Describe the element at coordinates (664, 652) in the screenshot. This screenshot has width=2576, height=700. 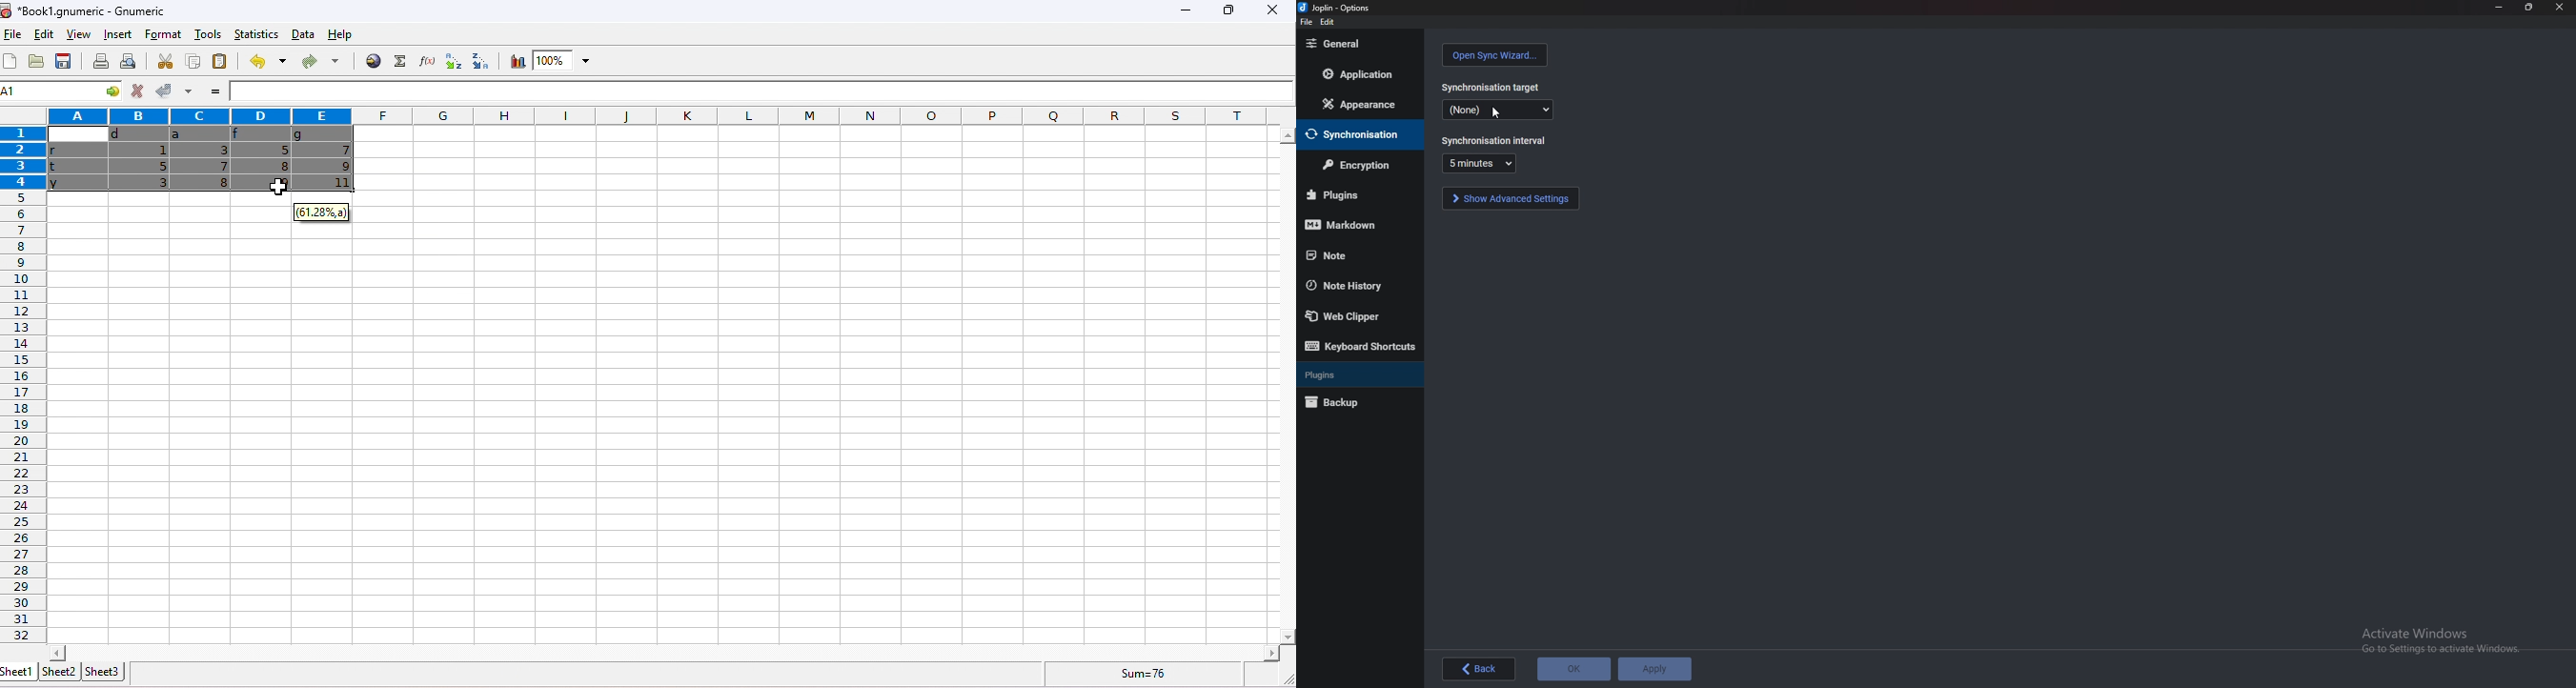
I see `Horizontal scrollbar` at that location.